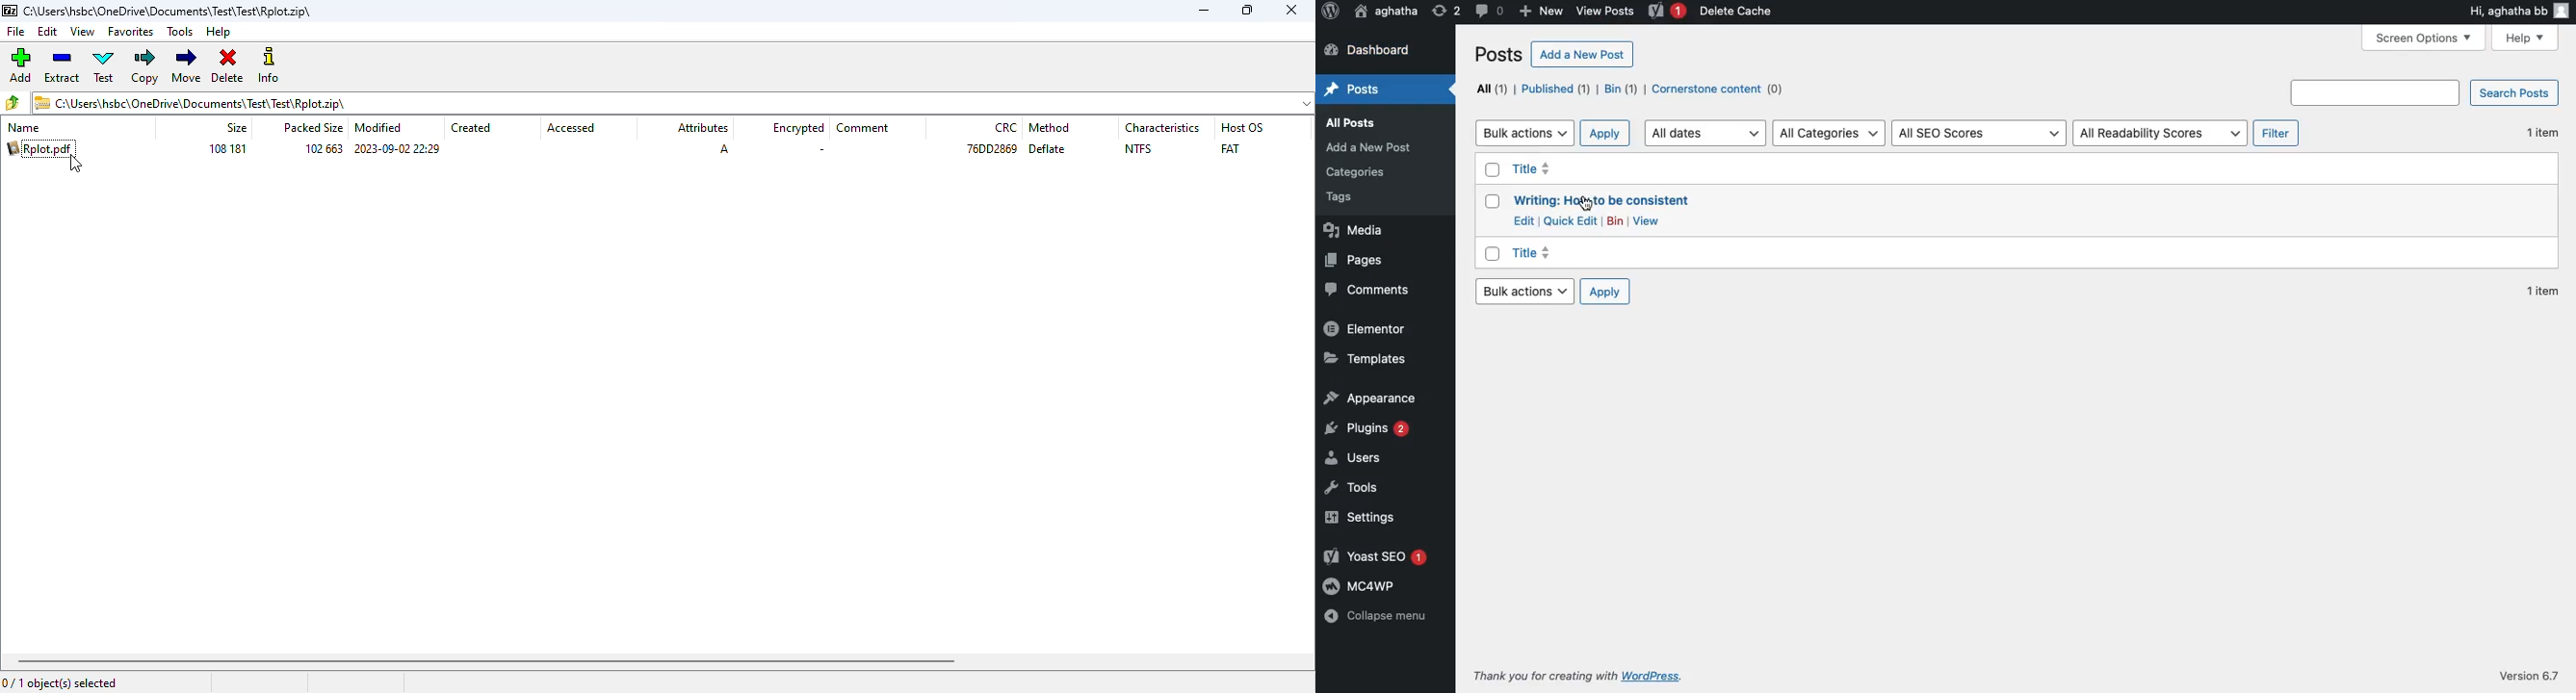  Describe the element at coordinates (397, 149) in the screenshot. I see `2023-09-02 22:29` at that location.